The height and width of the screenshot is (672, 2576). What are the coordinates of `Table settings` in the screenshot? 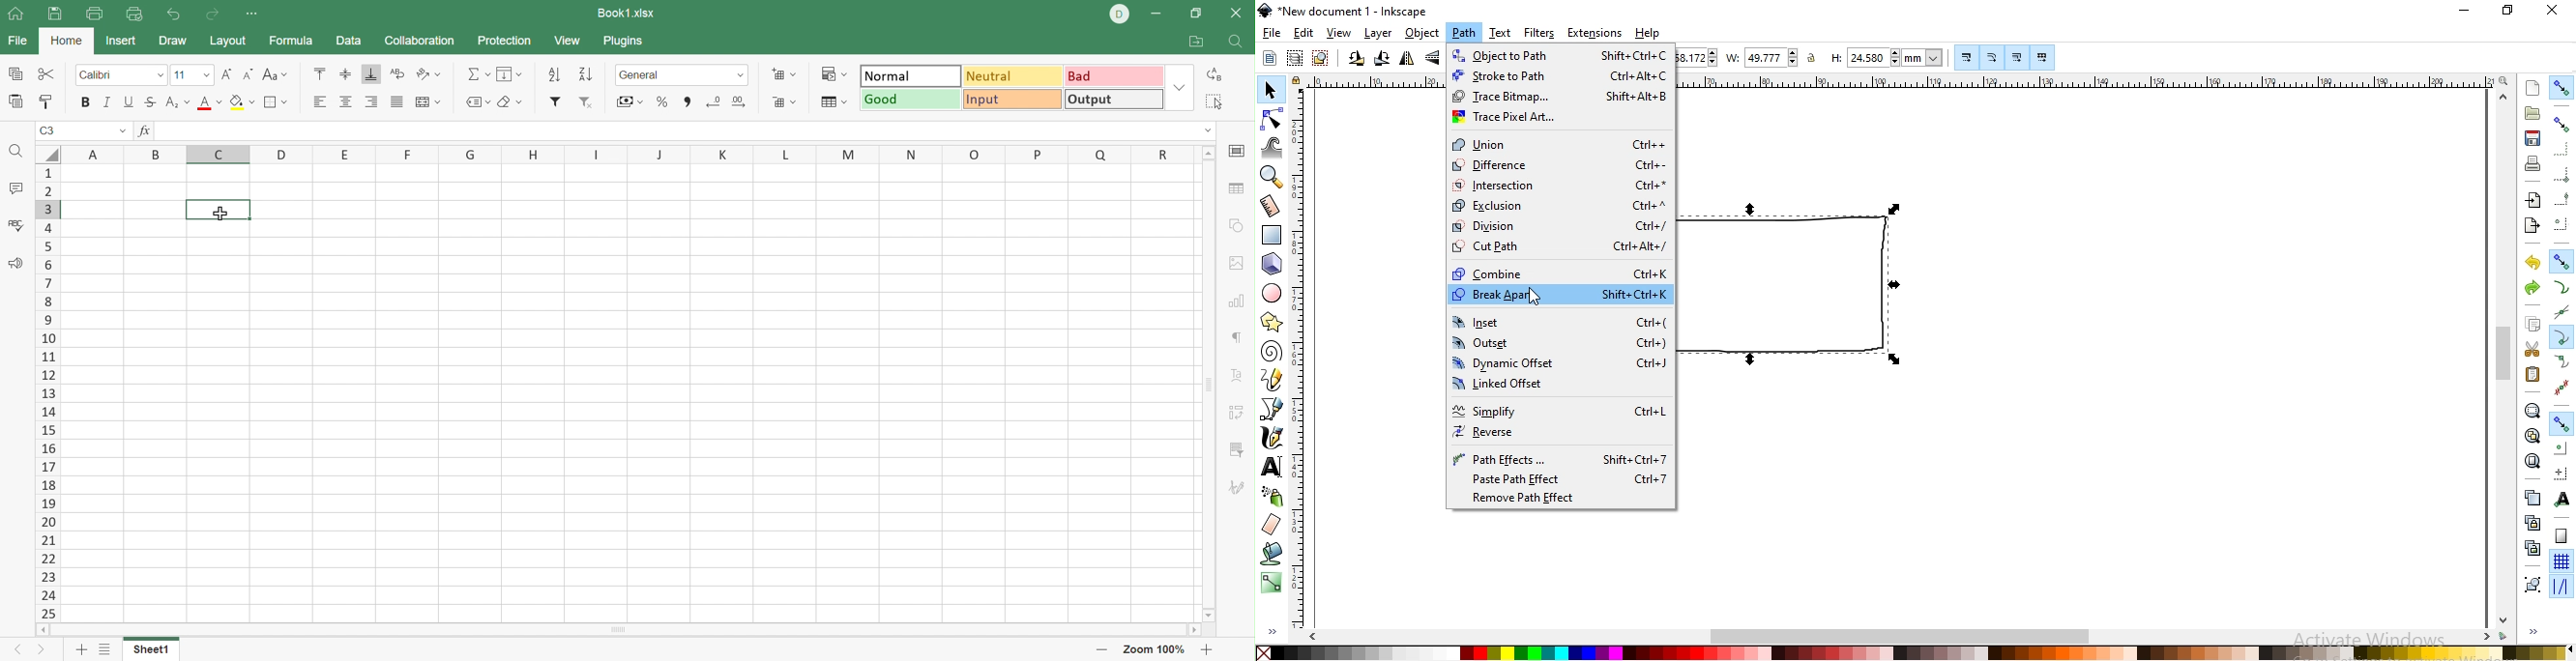 It's located at (1239, 190).